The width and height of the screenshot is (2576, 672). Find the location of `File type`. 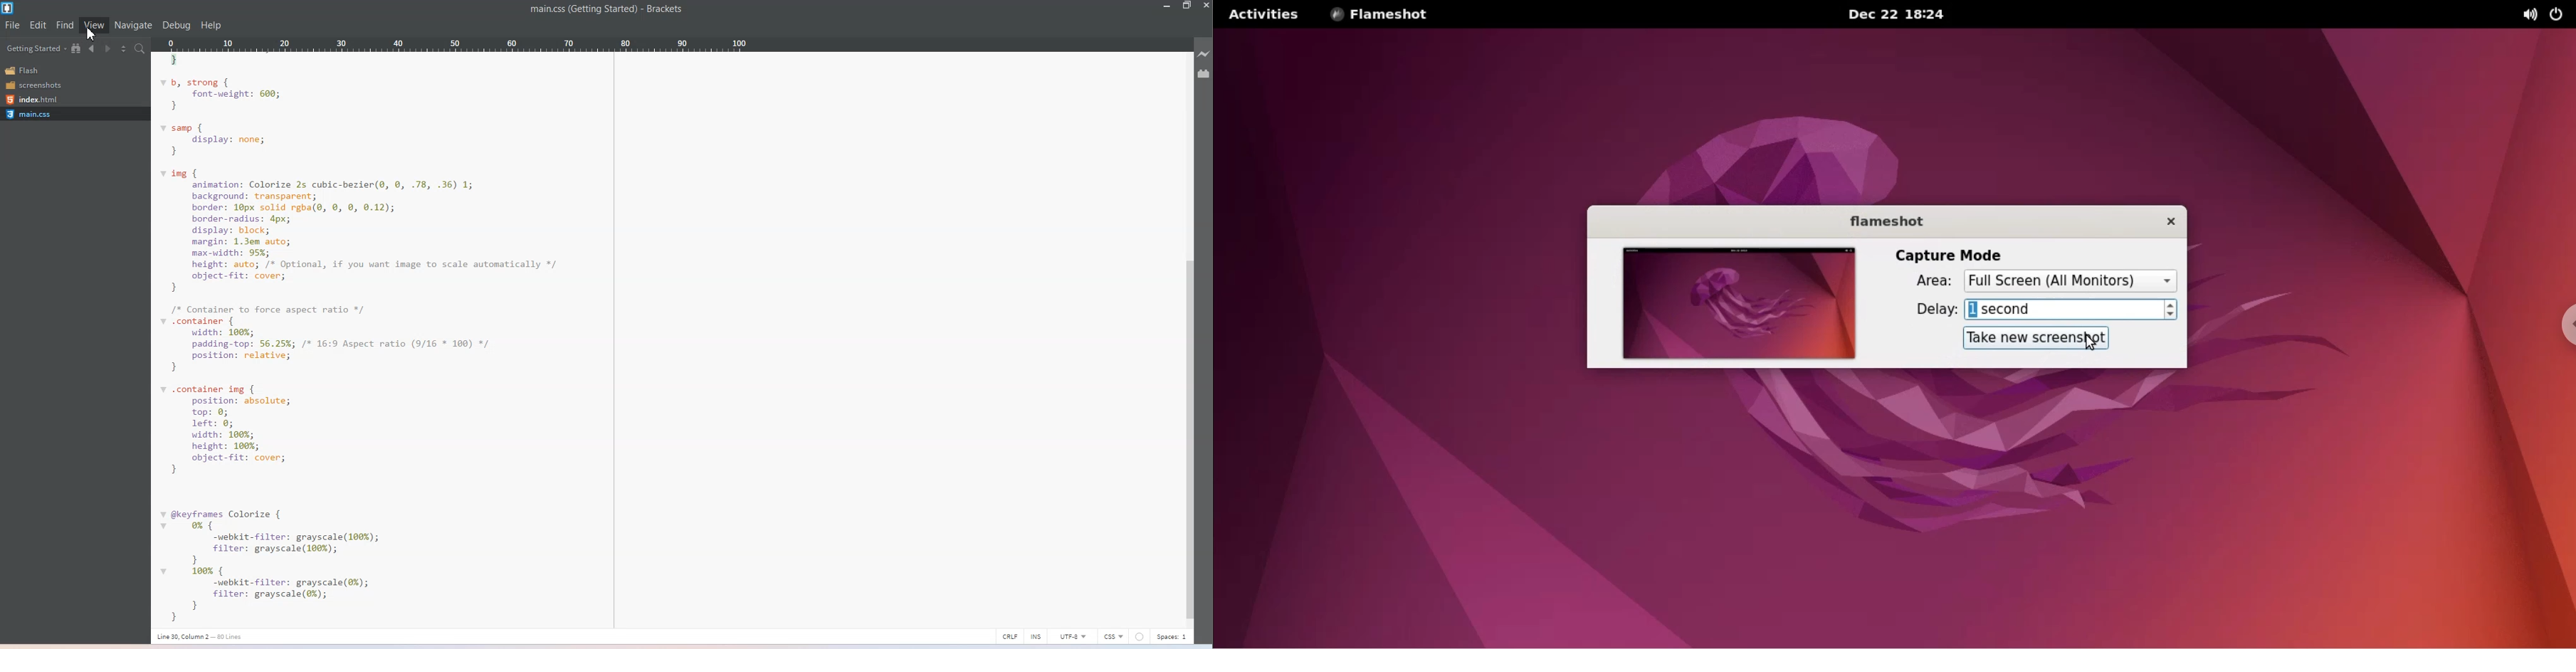

File type is located at coordinates (1114, 637).